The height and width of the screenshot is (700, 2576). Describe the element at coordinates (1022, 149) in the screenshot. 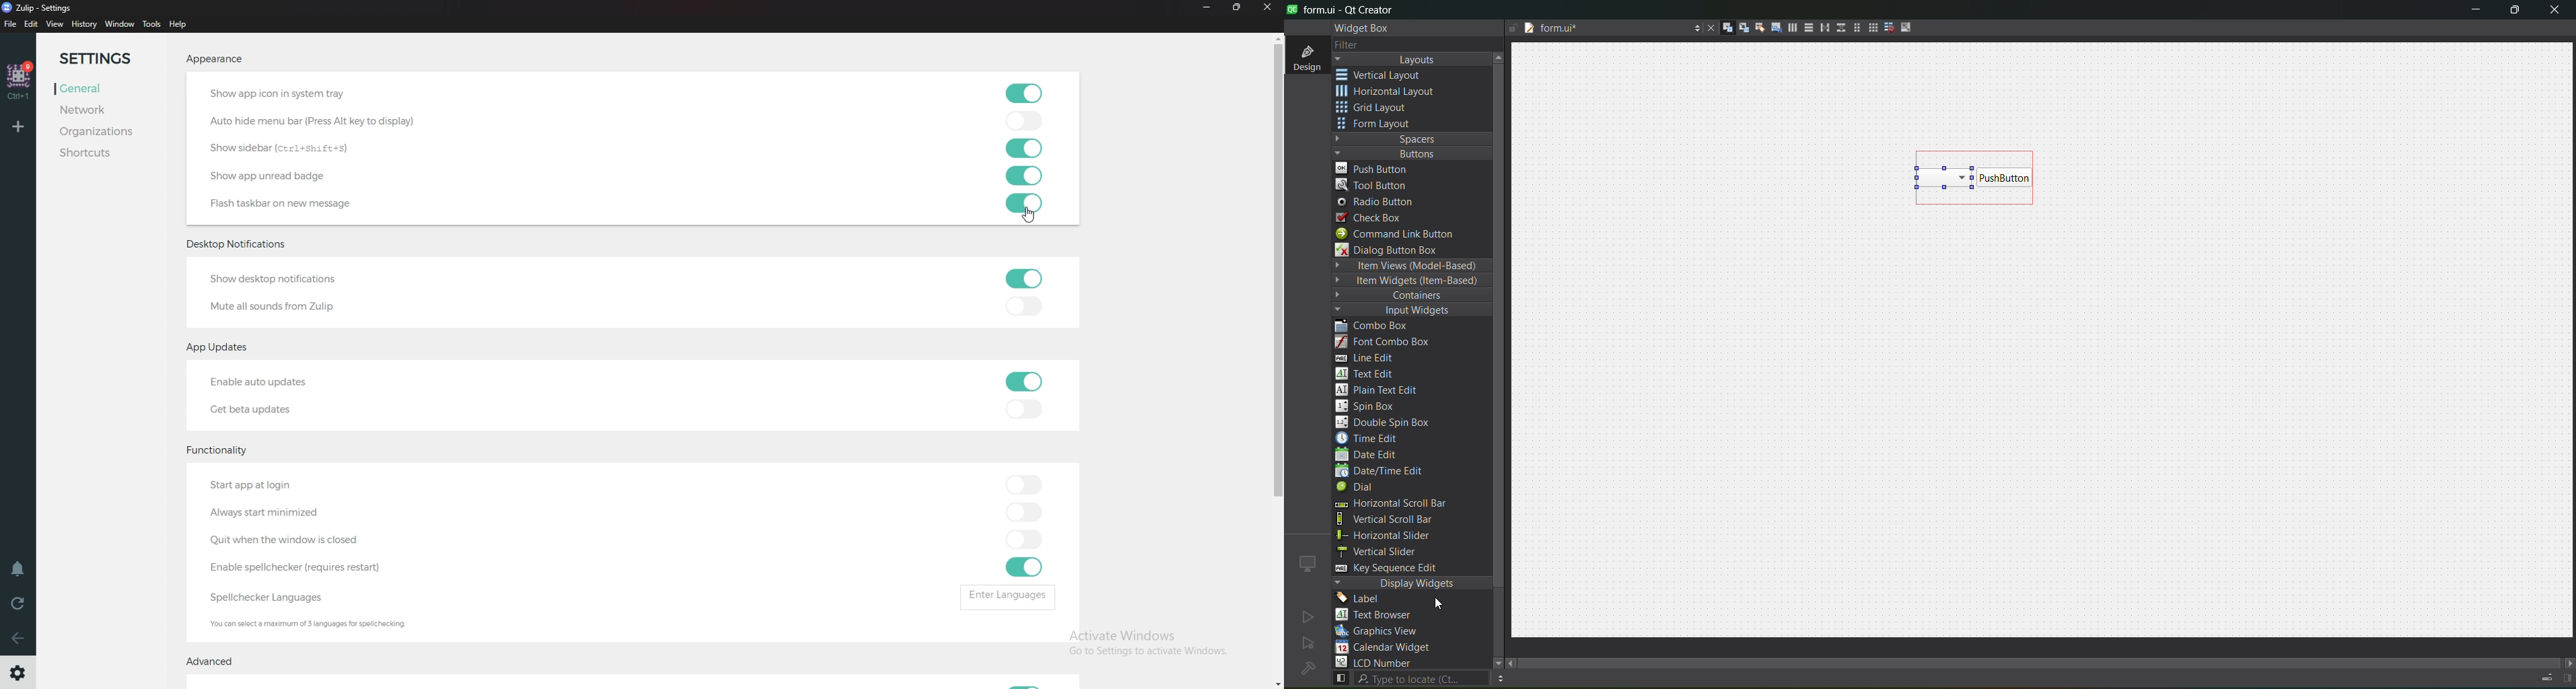

I see `toggle` at that location.